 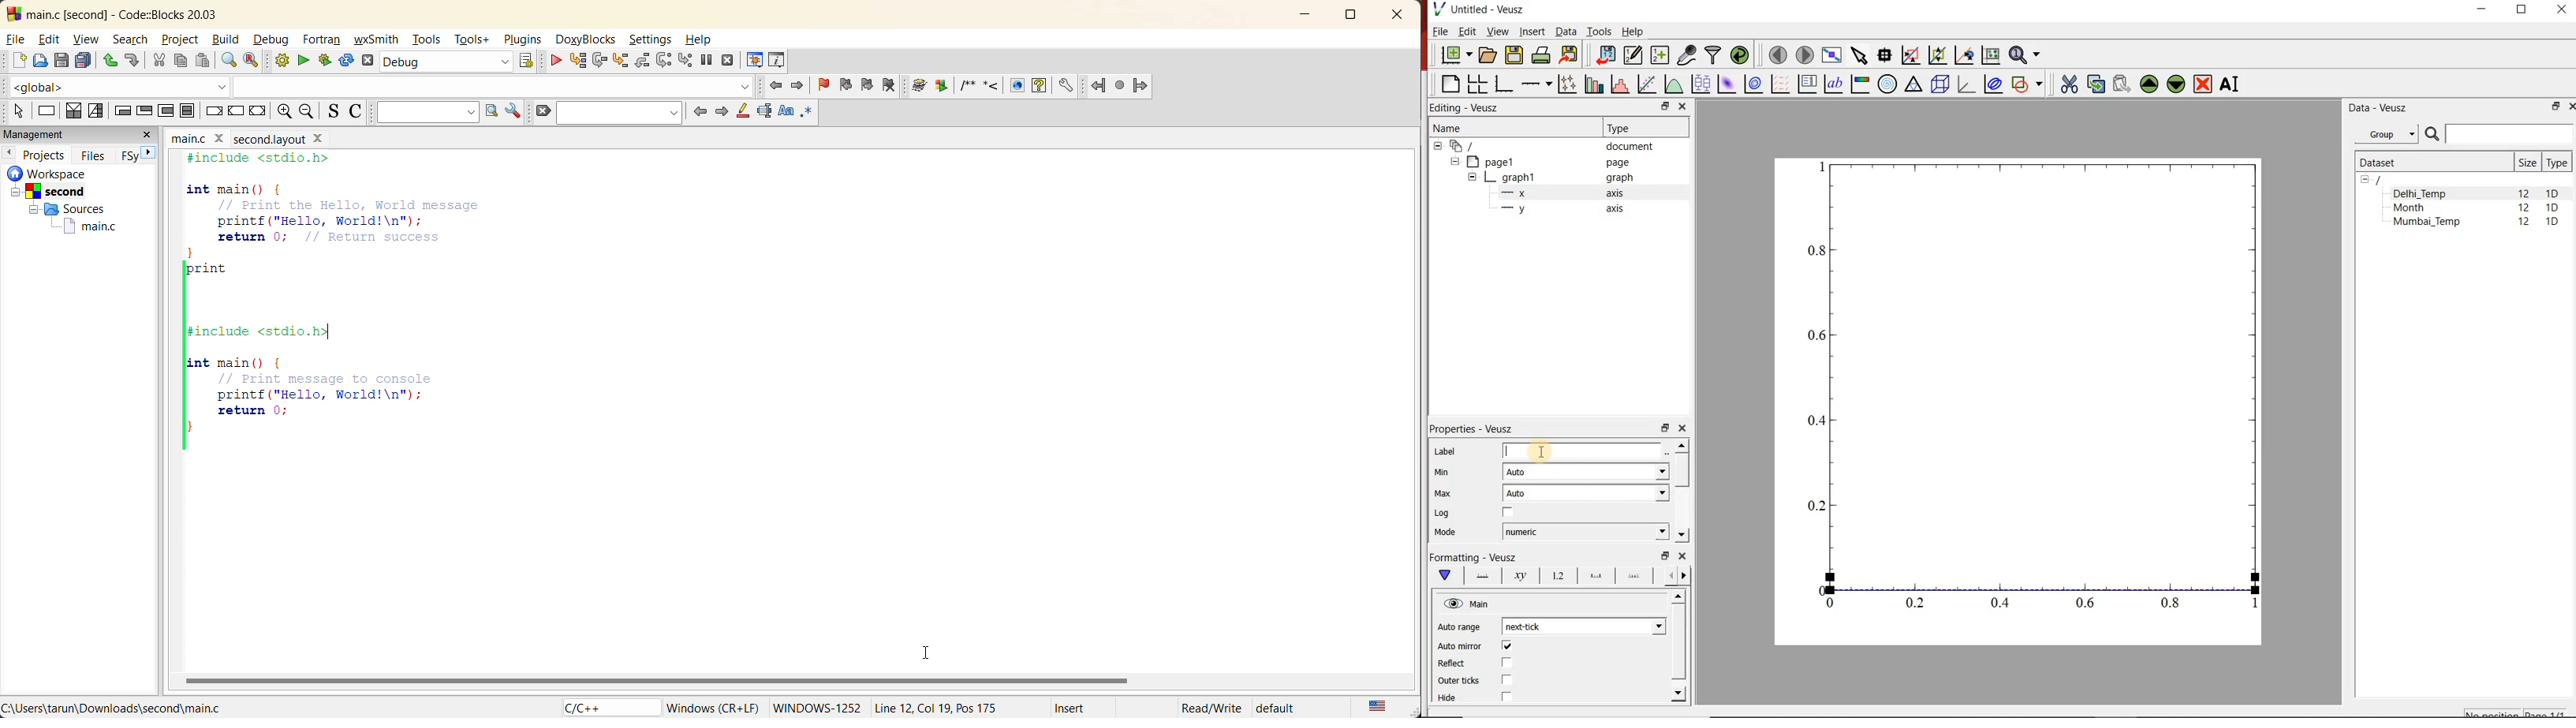 What do you see at coordinates (1462, 627) in the screenshot?
I see `Auto range` at bounding box center [1462, 627].